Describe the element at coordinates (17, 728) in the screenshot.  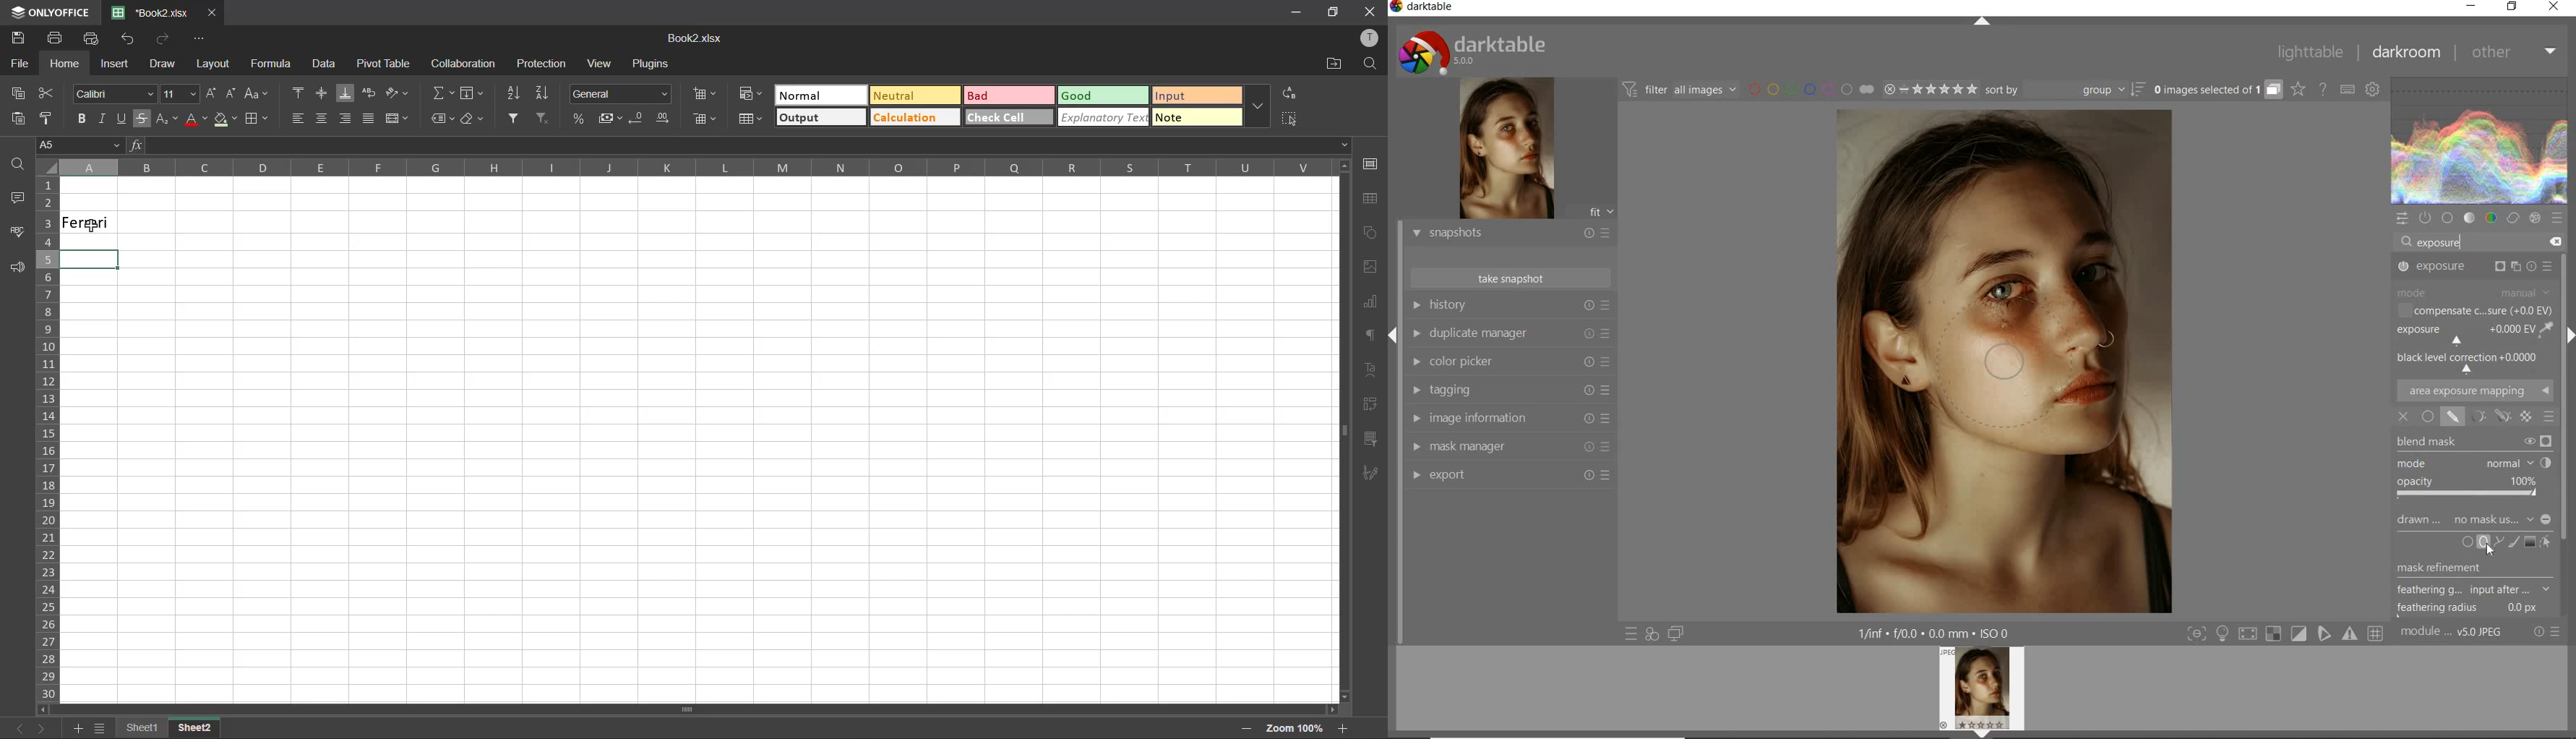
I see `previous` at that location.